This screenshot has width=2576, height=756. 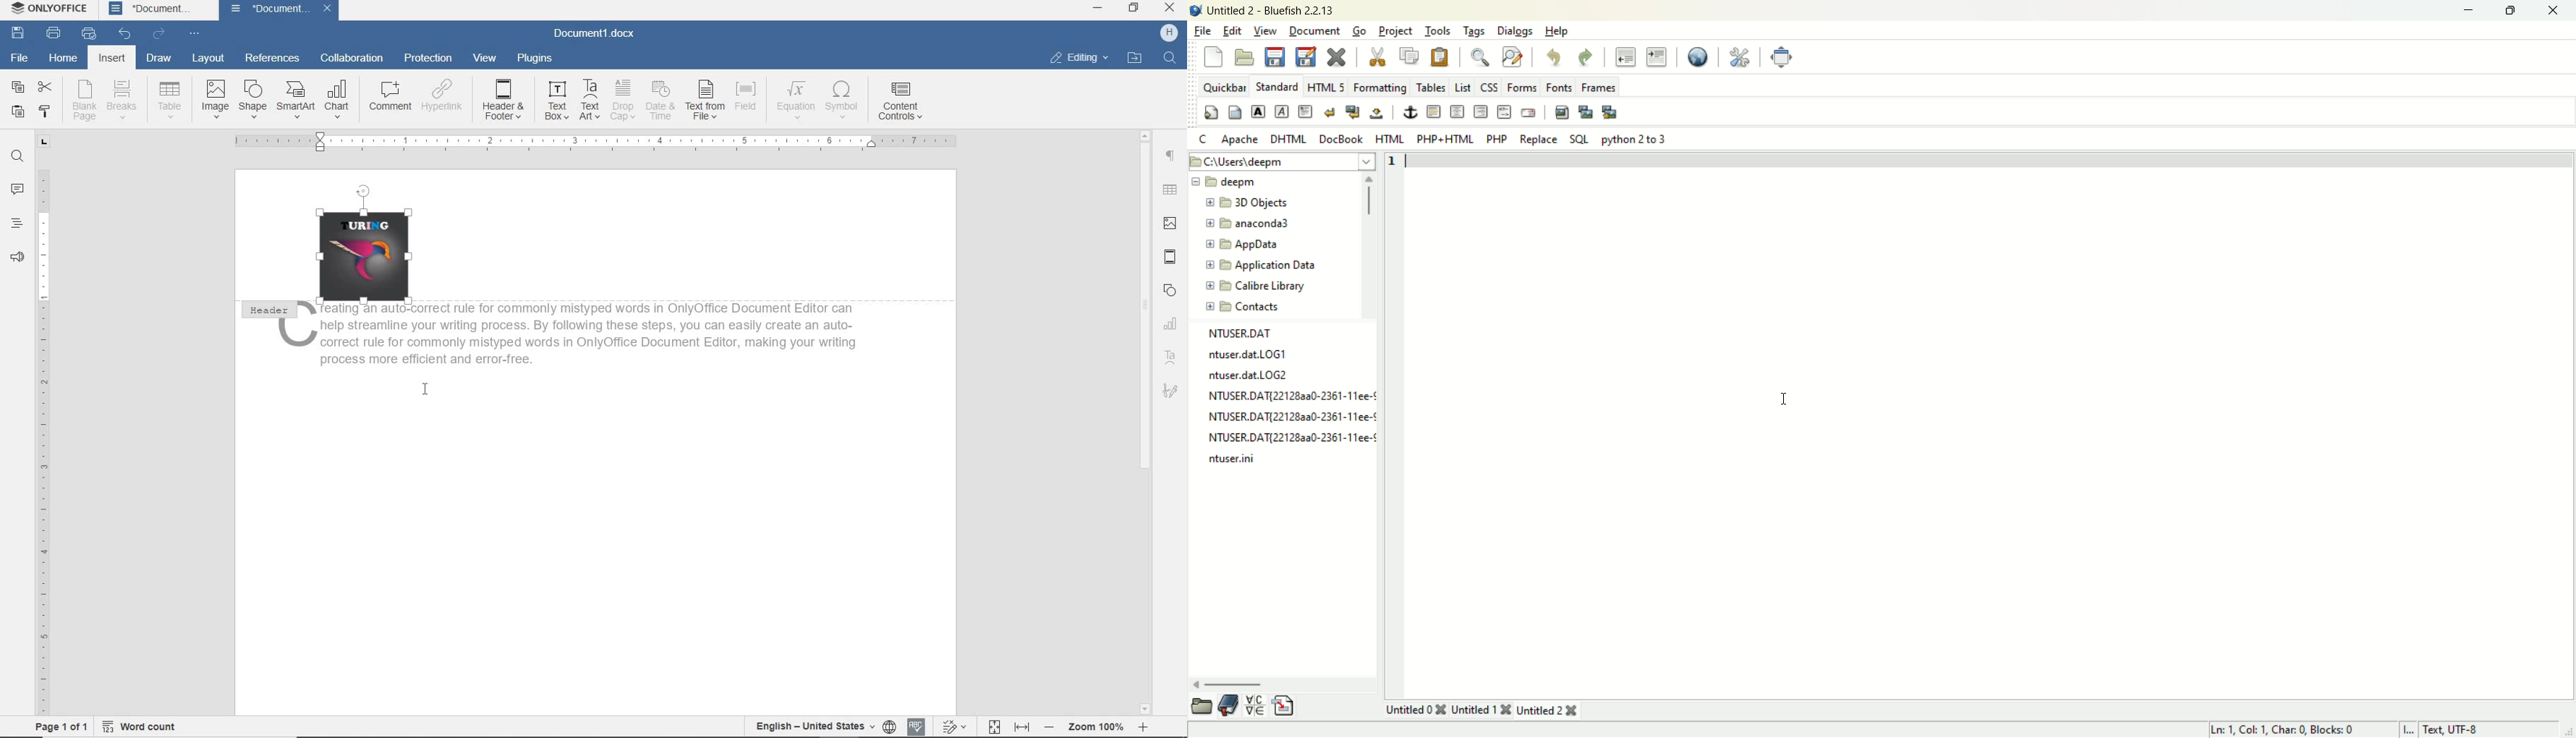 What do you see at coordinates (1210, 112) in the screenshot?
I see `quick start` at bounding box center [1210, 112].